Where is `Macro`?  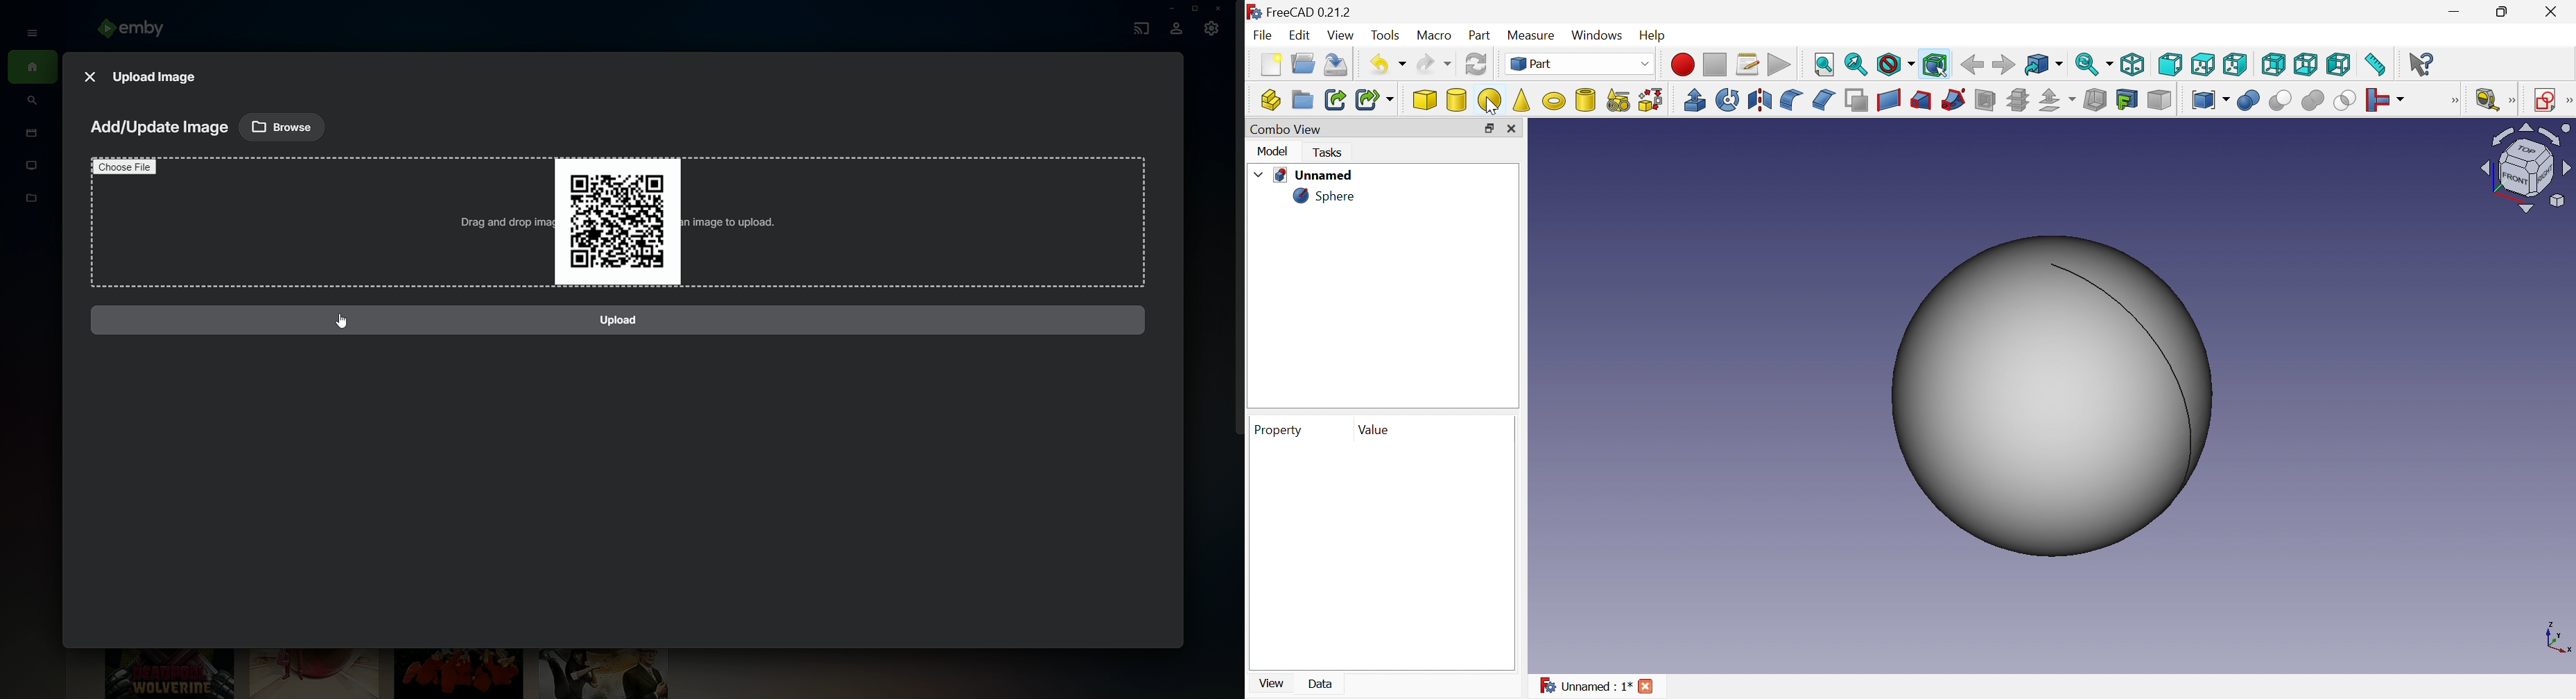 Macro is located at coordinates (1434, 35).